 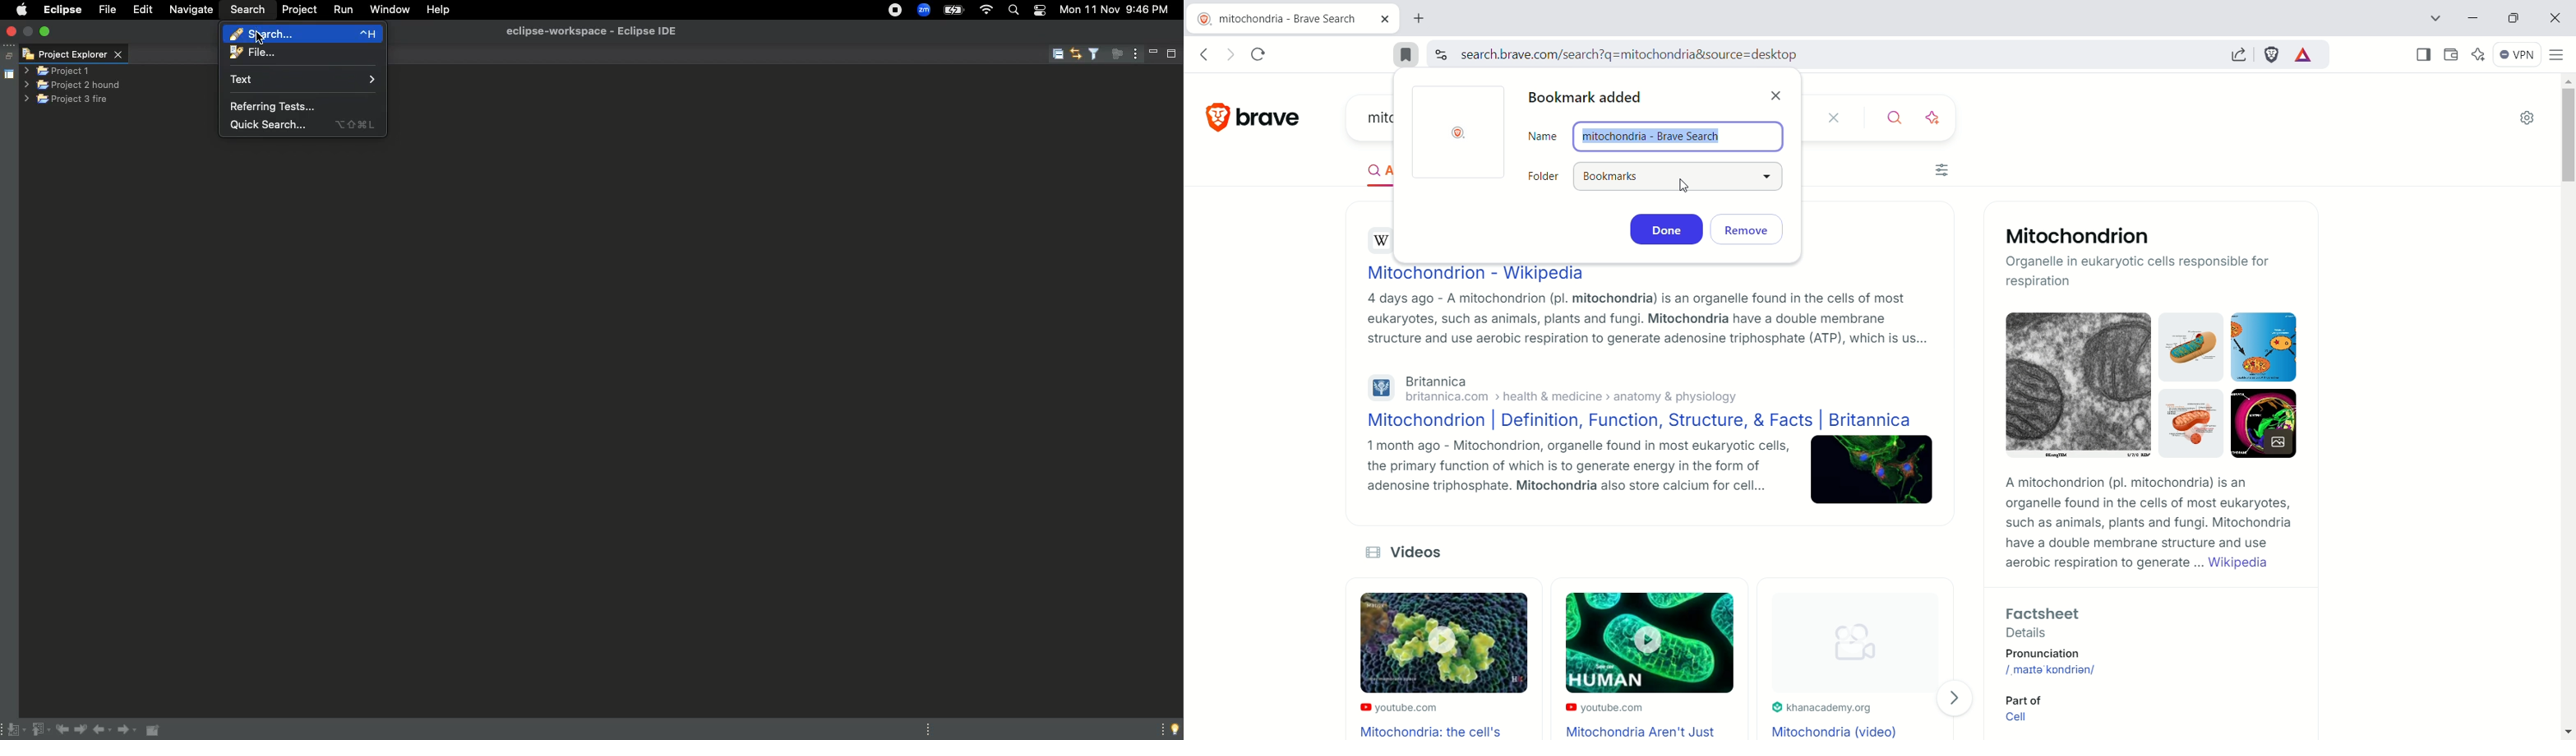 What do you see at coordinates (342, 10) in the screenshot?
I see `Run` at bounding box center [342, 10].